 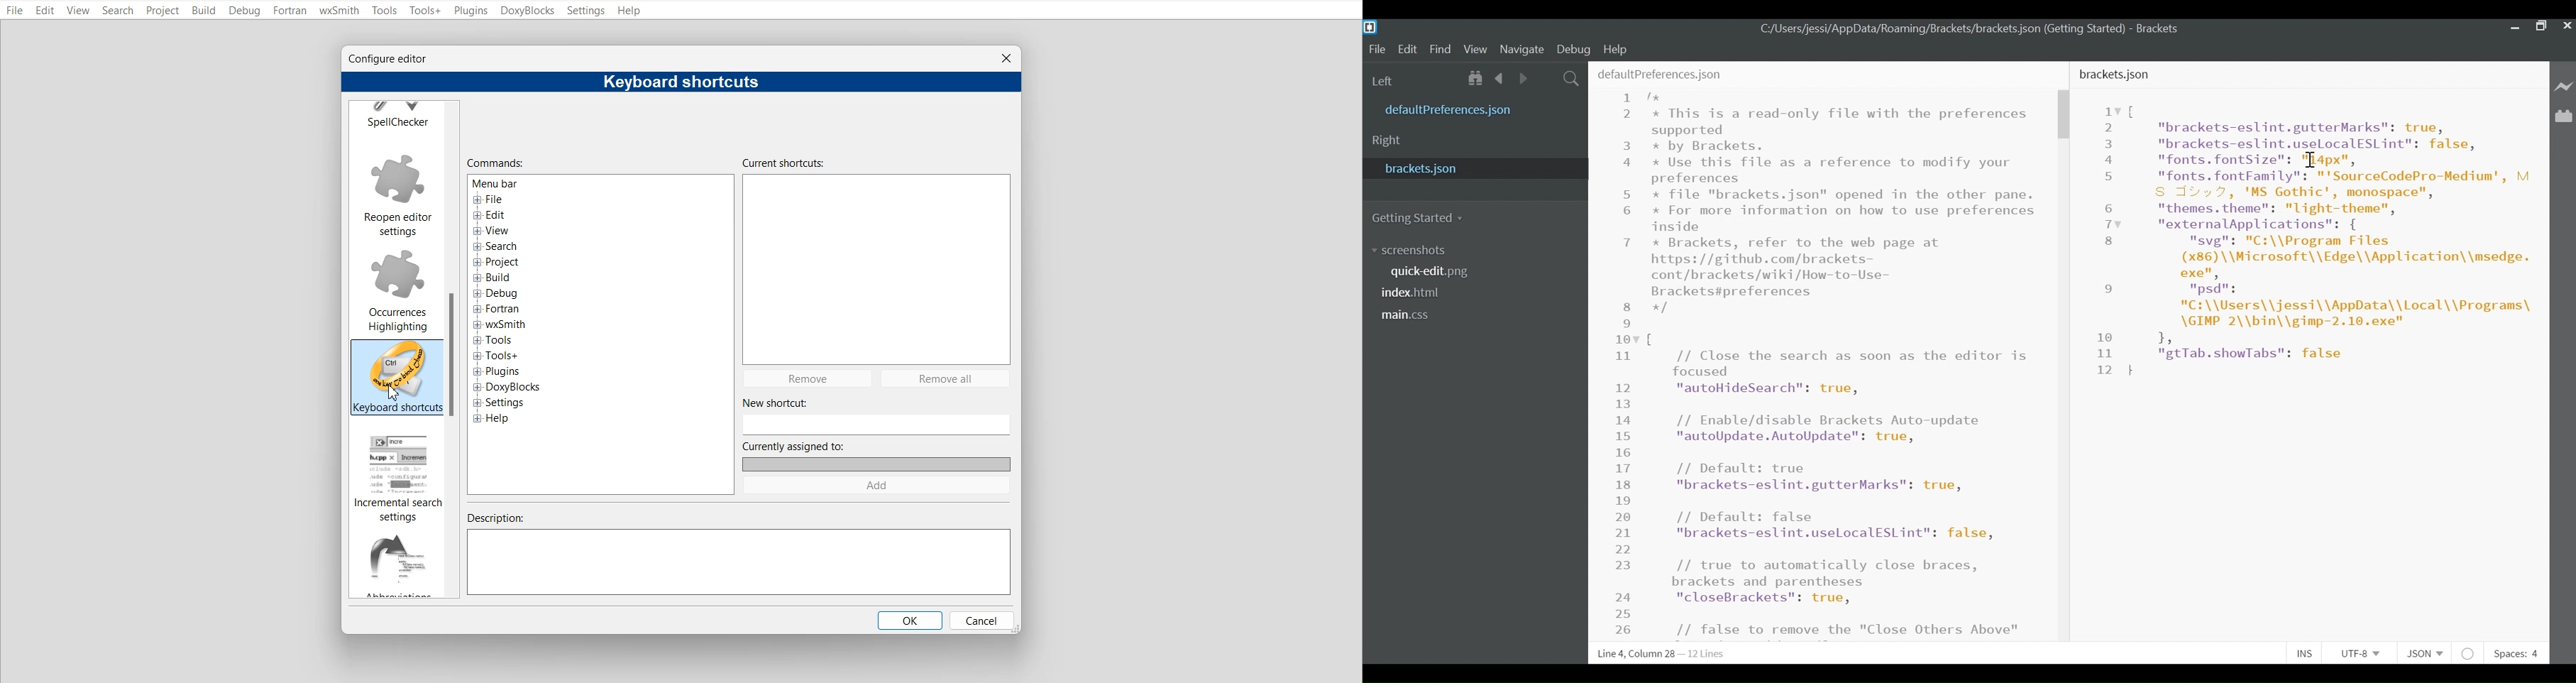 What do you see at coordinates (1377, 50) in the screenshot?
I see `File` at bounding box center [1377, 50].